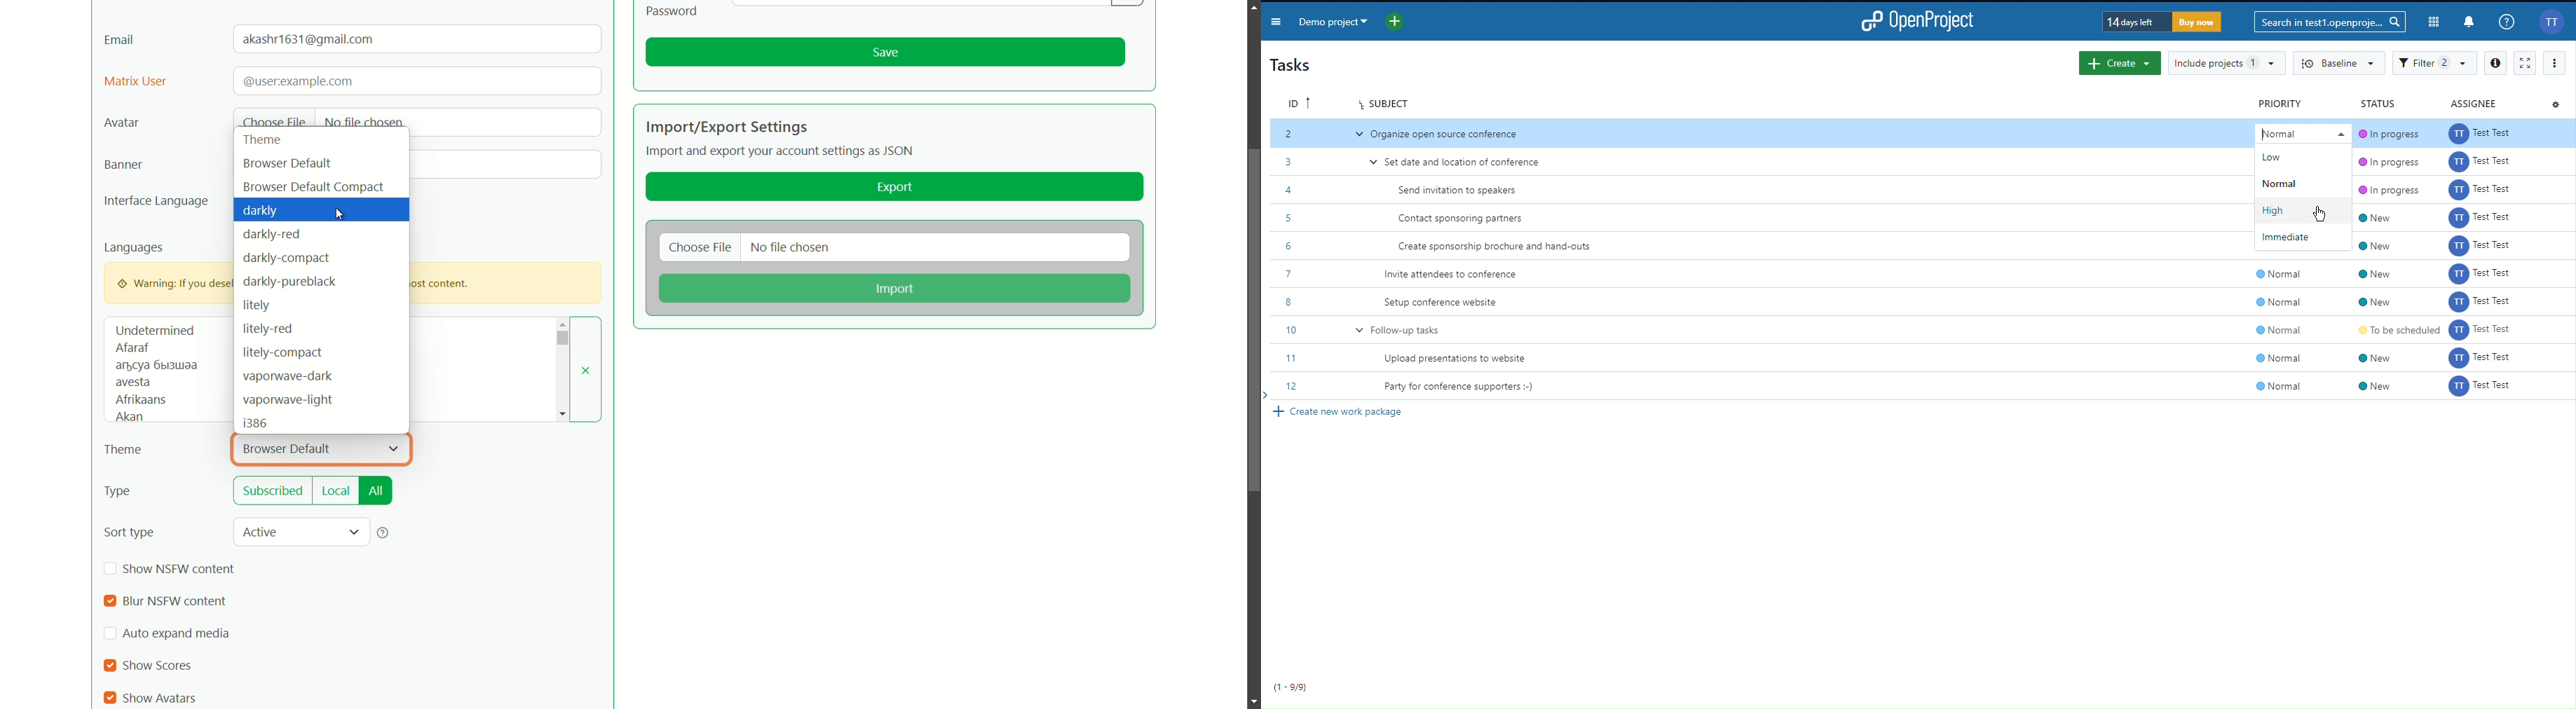 The width and height of the screenshot is (2576, 728). Describe the element at coordinates (129, 532) in the screenshot. I see `sort type` at that location.